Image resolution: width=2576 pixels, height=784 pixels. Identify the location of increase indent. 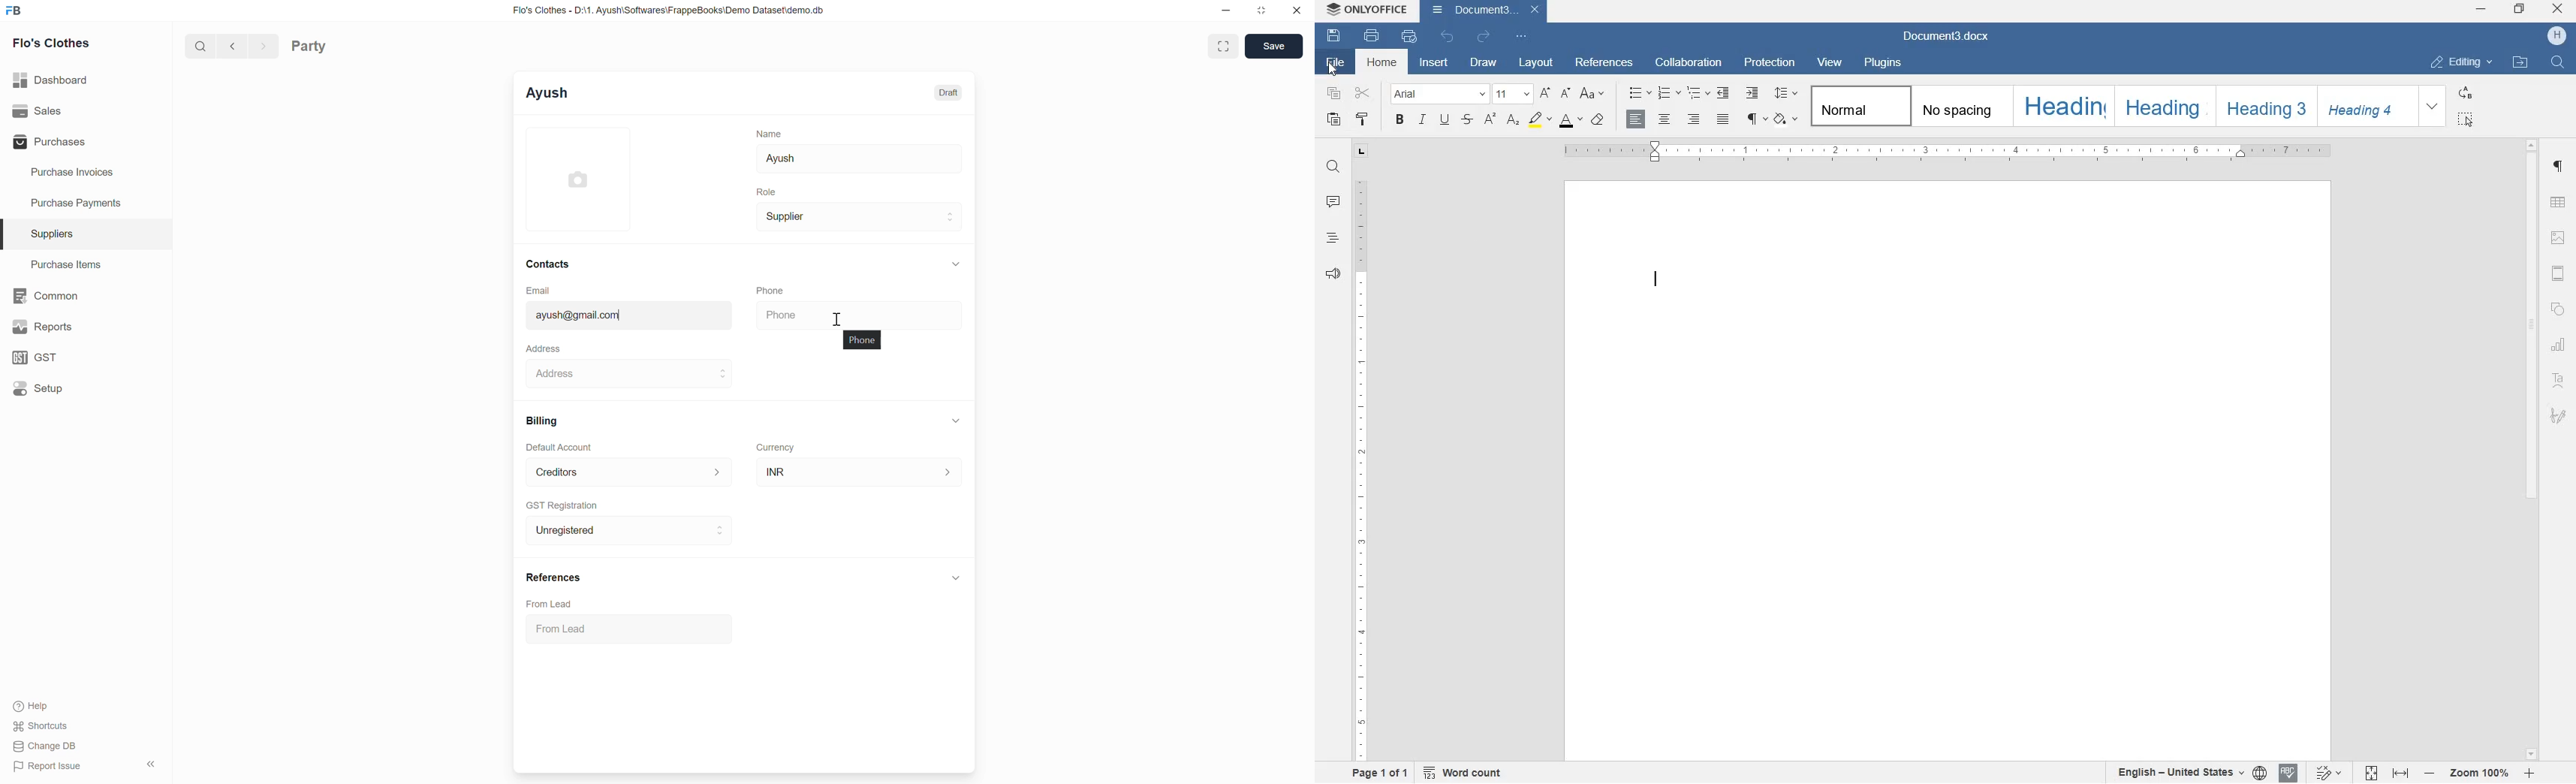
(1752, 94).